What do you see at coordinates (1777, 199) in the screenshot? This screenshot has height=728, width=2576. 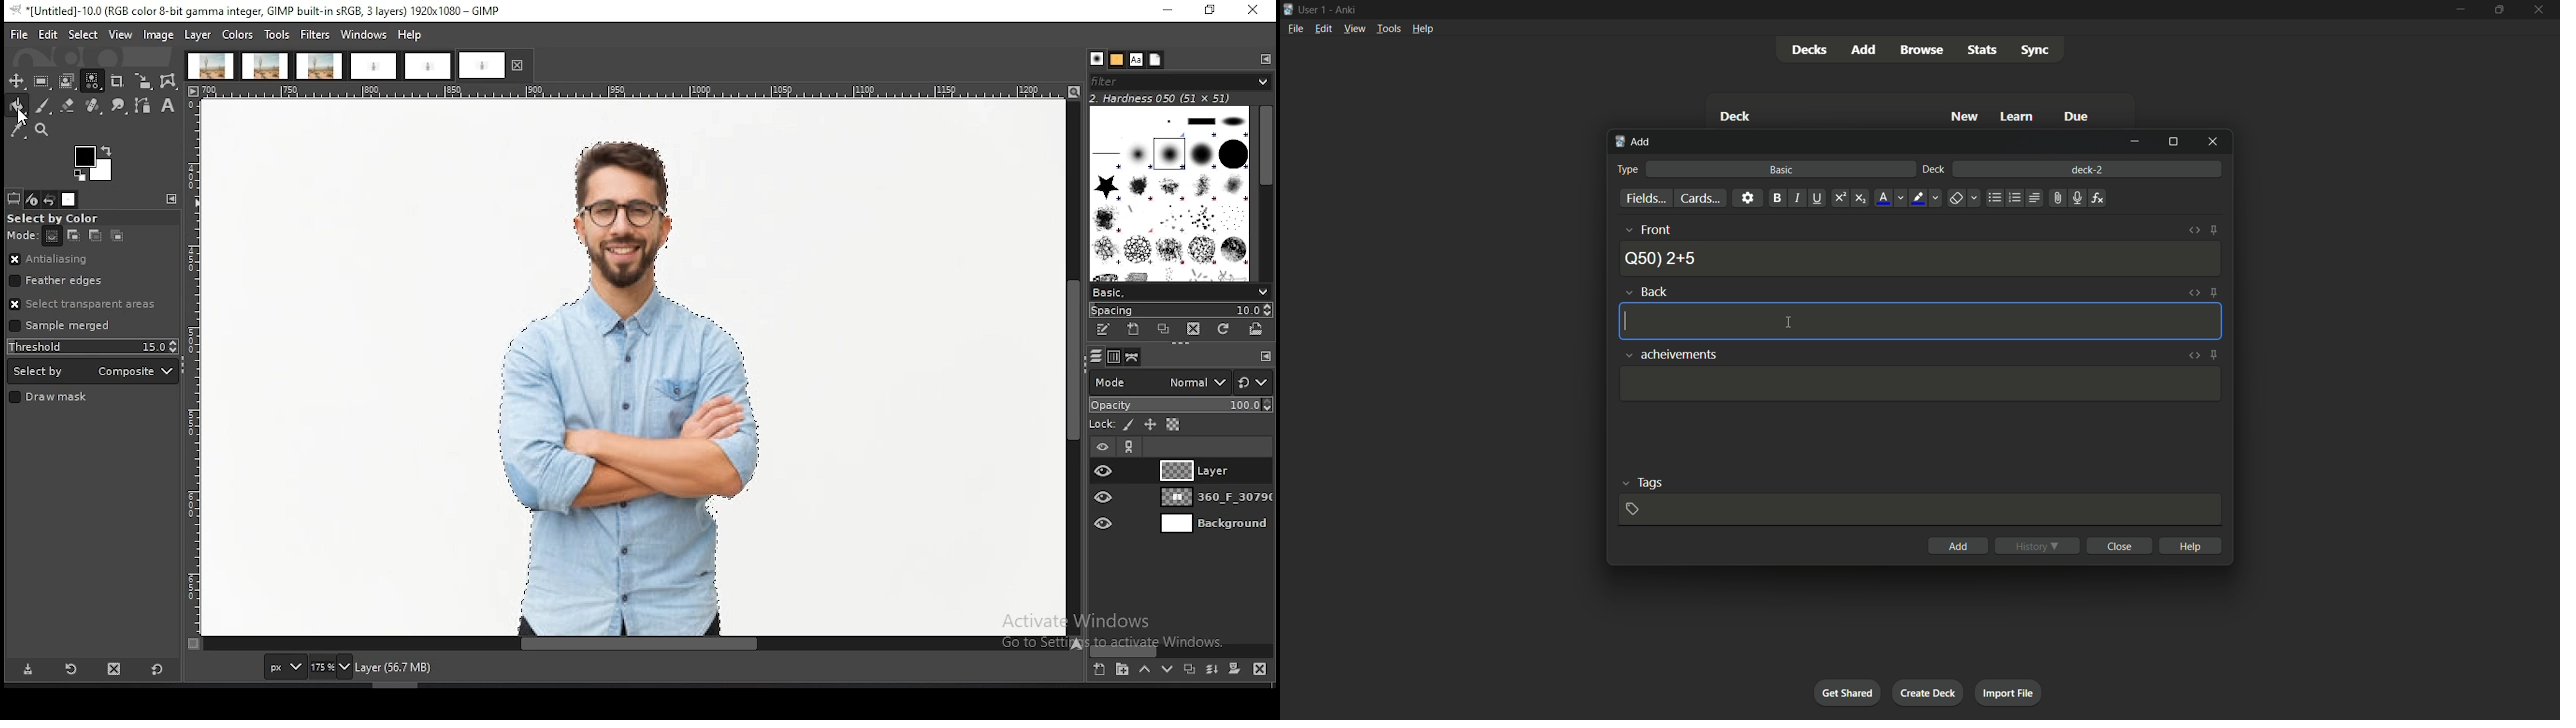 I see `bold` at bounding box center [1777, 199].